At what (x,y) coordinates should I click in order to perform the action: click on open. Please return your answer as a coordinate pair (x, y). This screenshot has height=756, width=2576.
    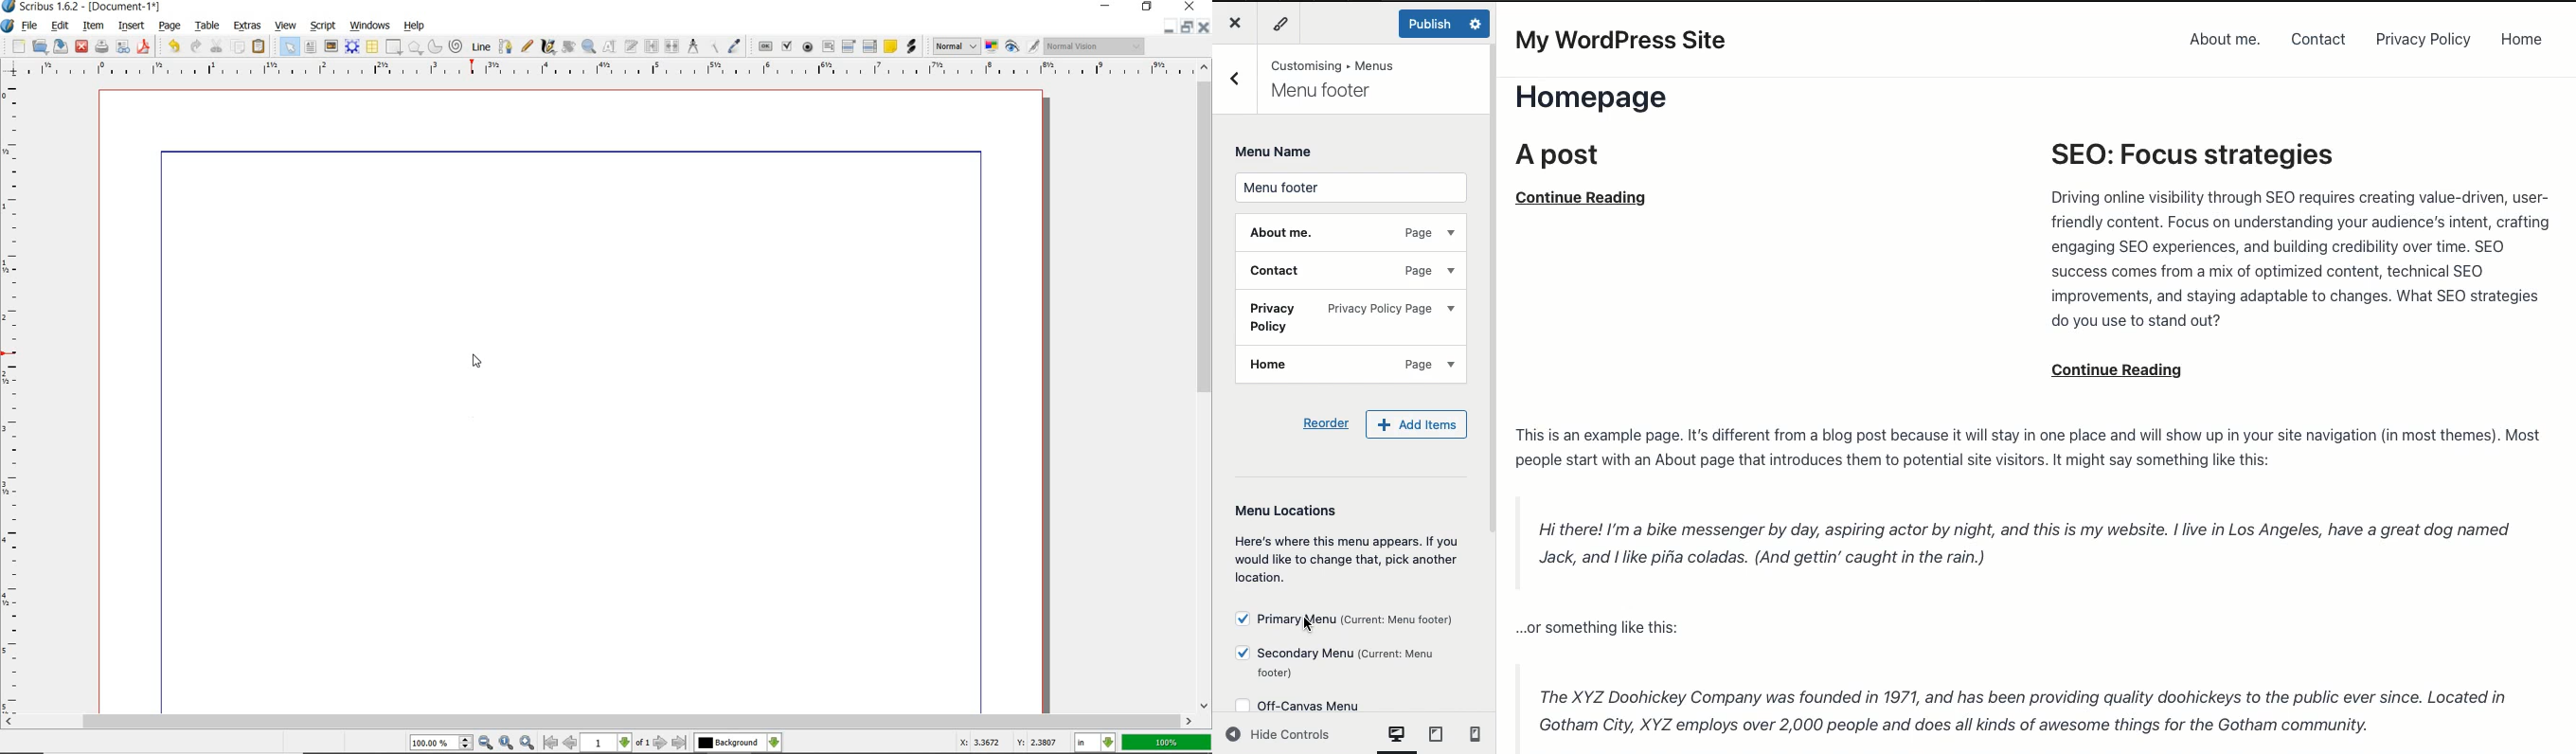
    Looking at the image, I should click on (39, 46).